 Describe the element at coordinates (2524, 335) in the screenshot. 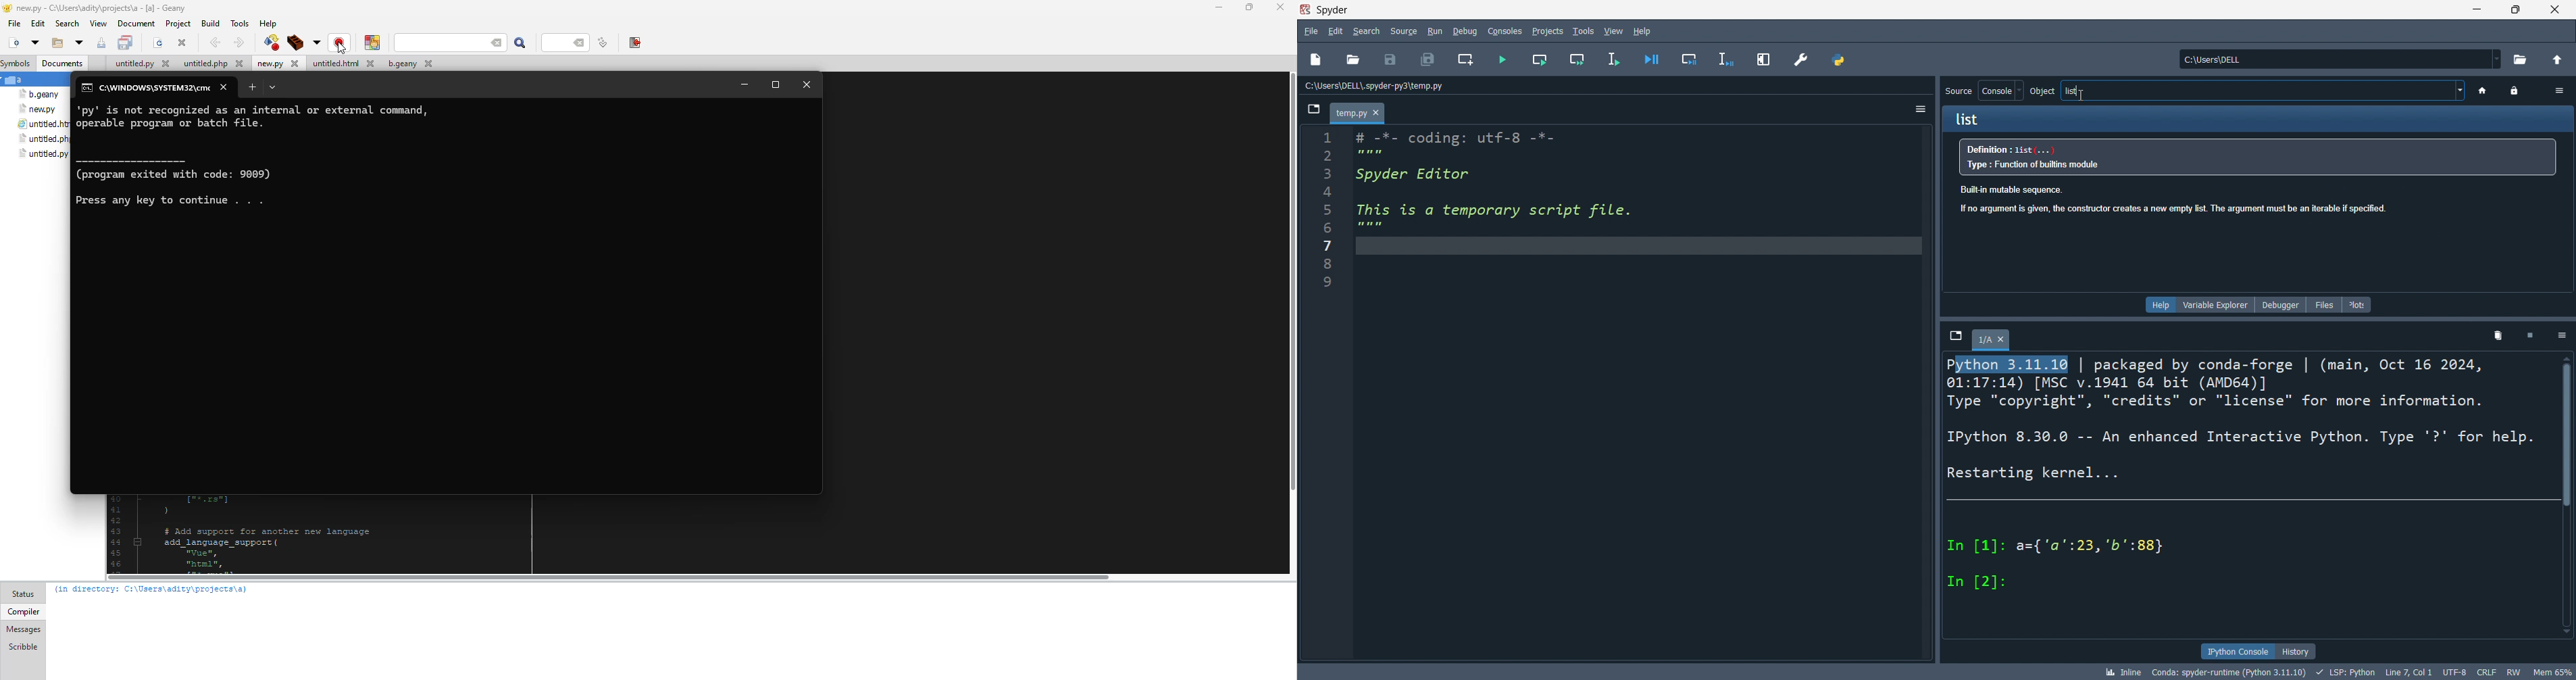

I see `close kernel` at that location.